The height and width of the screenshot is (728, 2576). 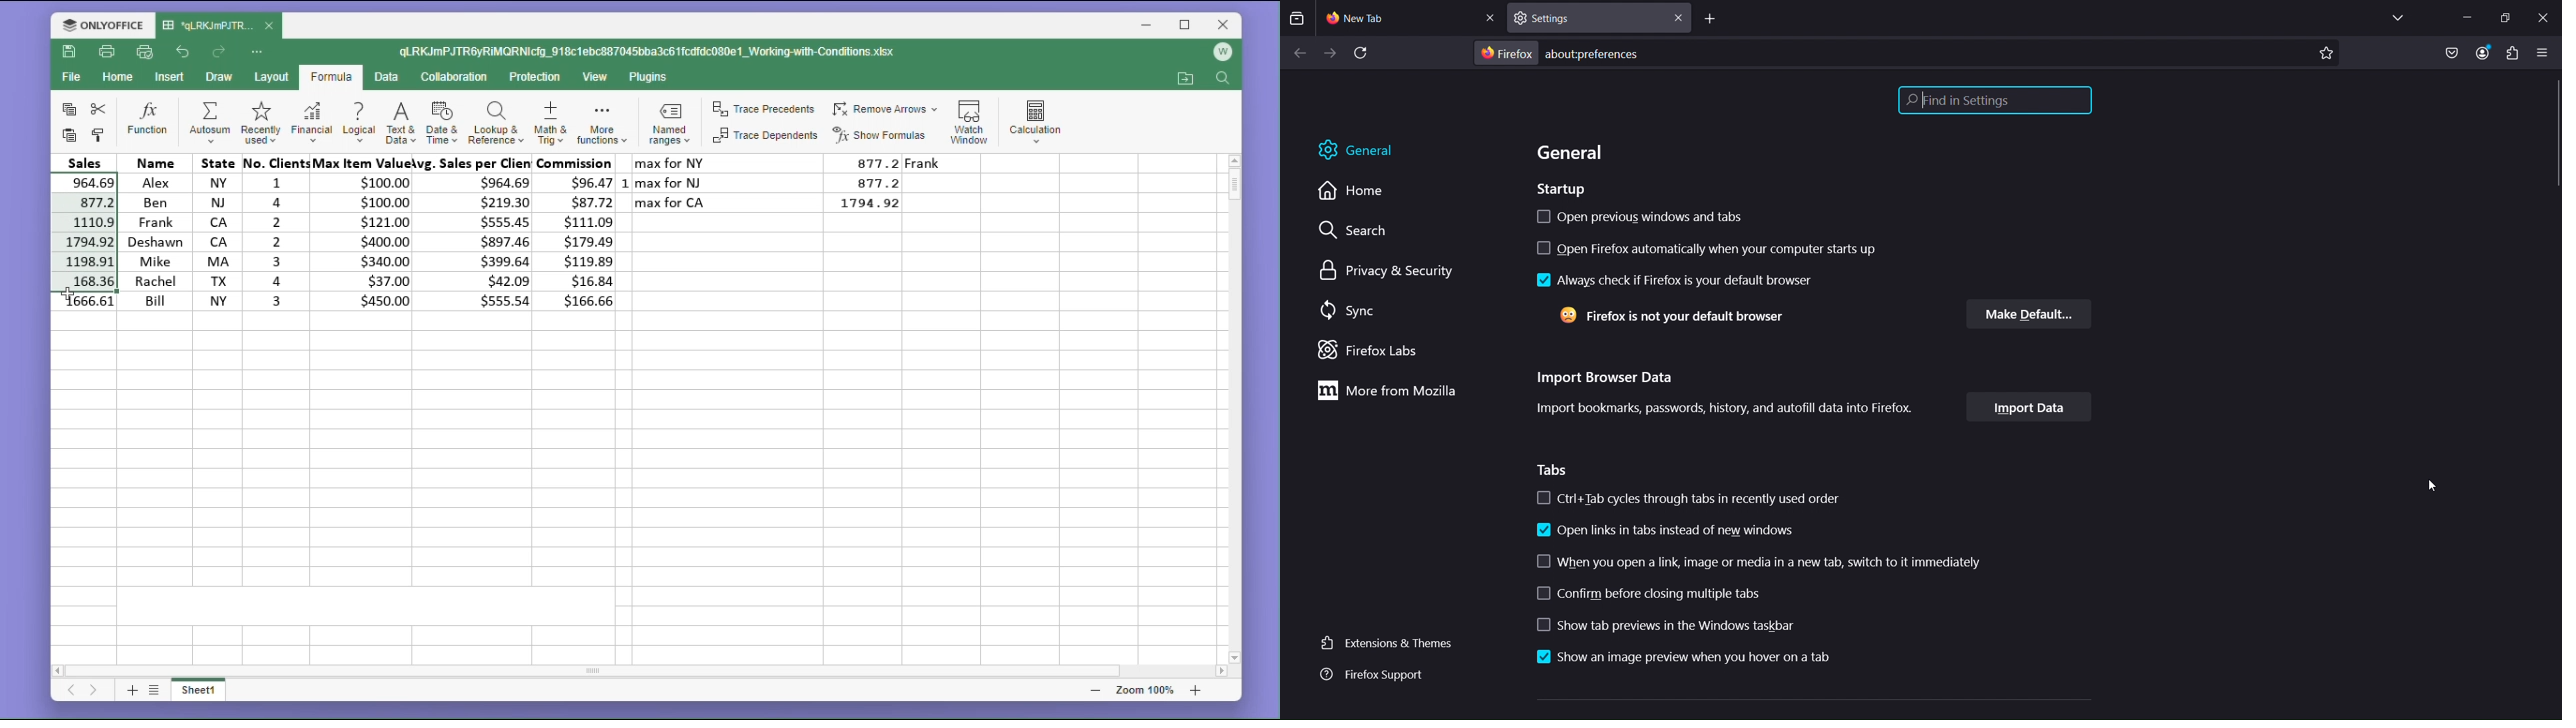 I want to click on states, so click(x=211, y=232).